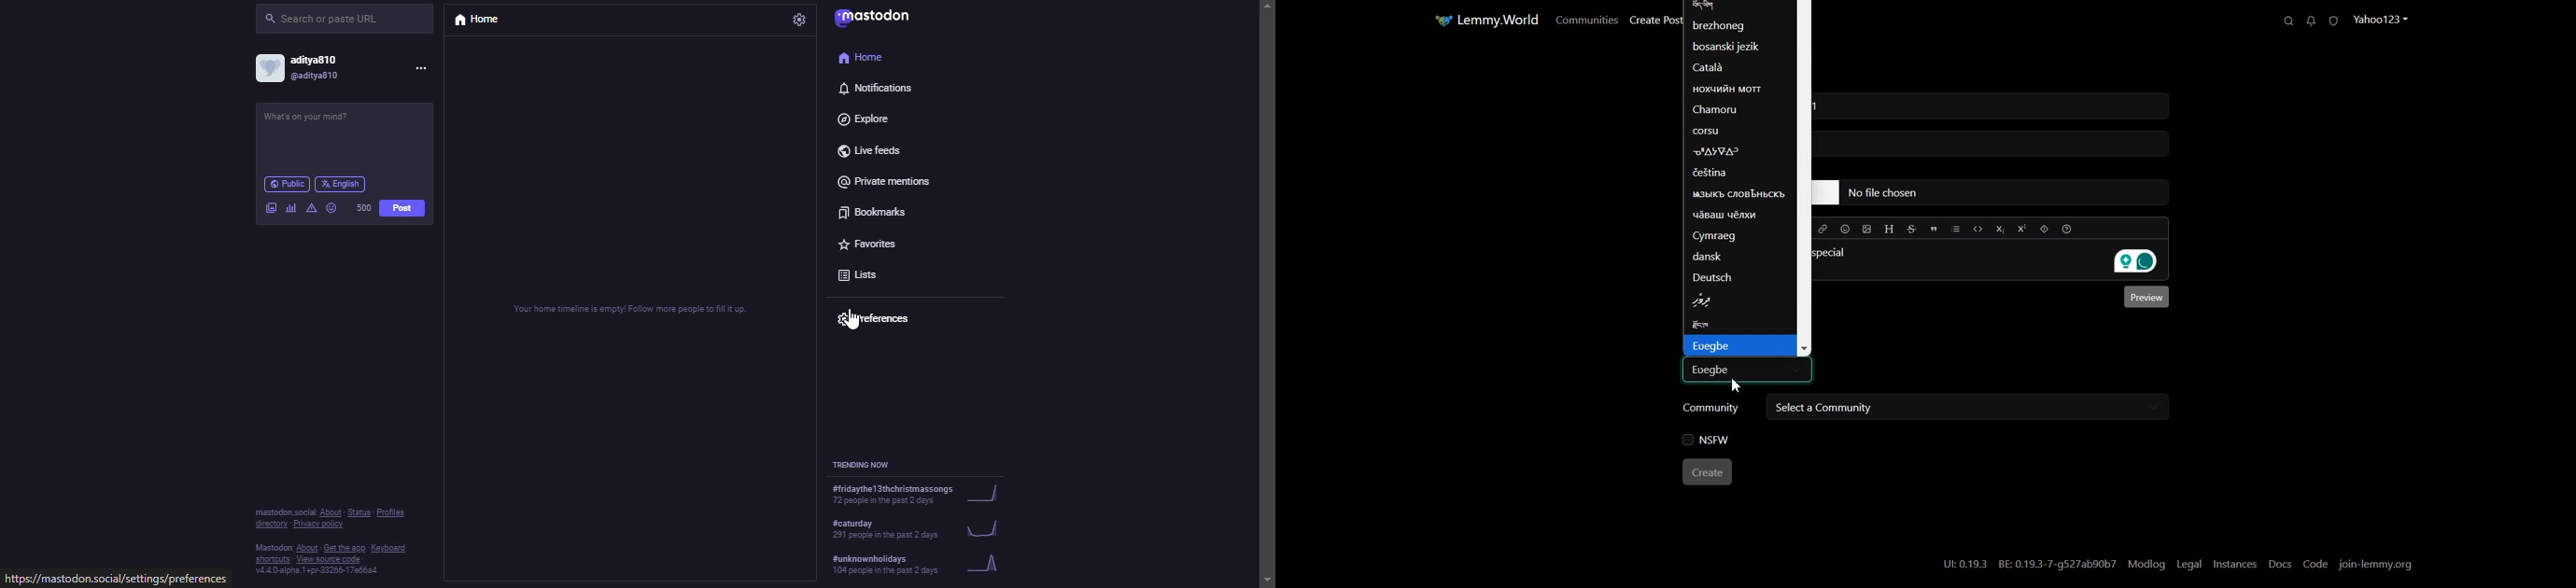  What do you see at coordinates (2280, 564) in the screenshot?
I see `Docs` at bounding box center [2280, 564].